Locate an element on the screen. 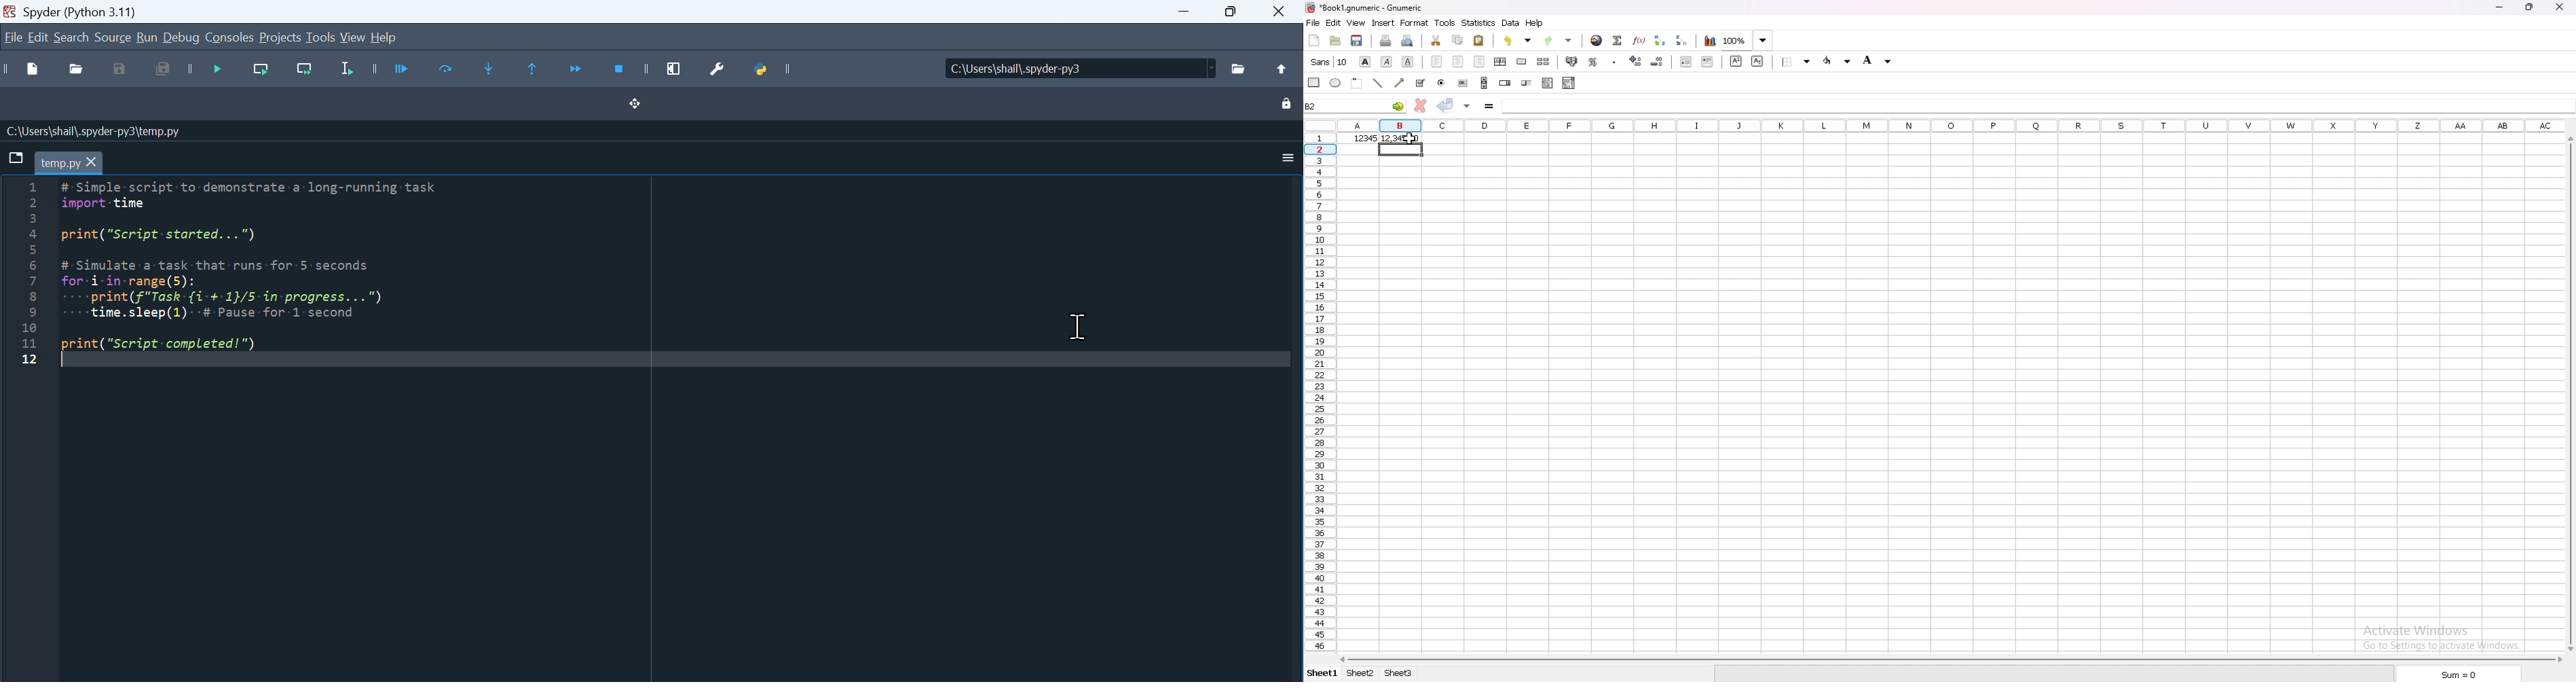 The height and width of the screenshot is (700, 2576). New file is located at coordinates (32, 69).